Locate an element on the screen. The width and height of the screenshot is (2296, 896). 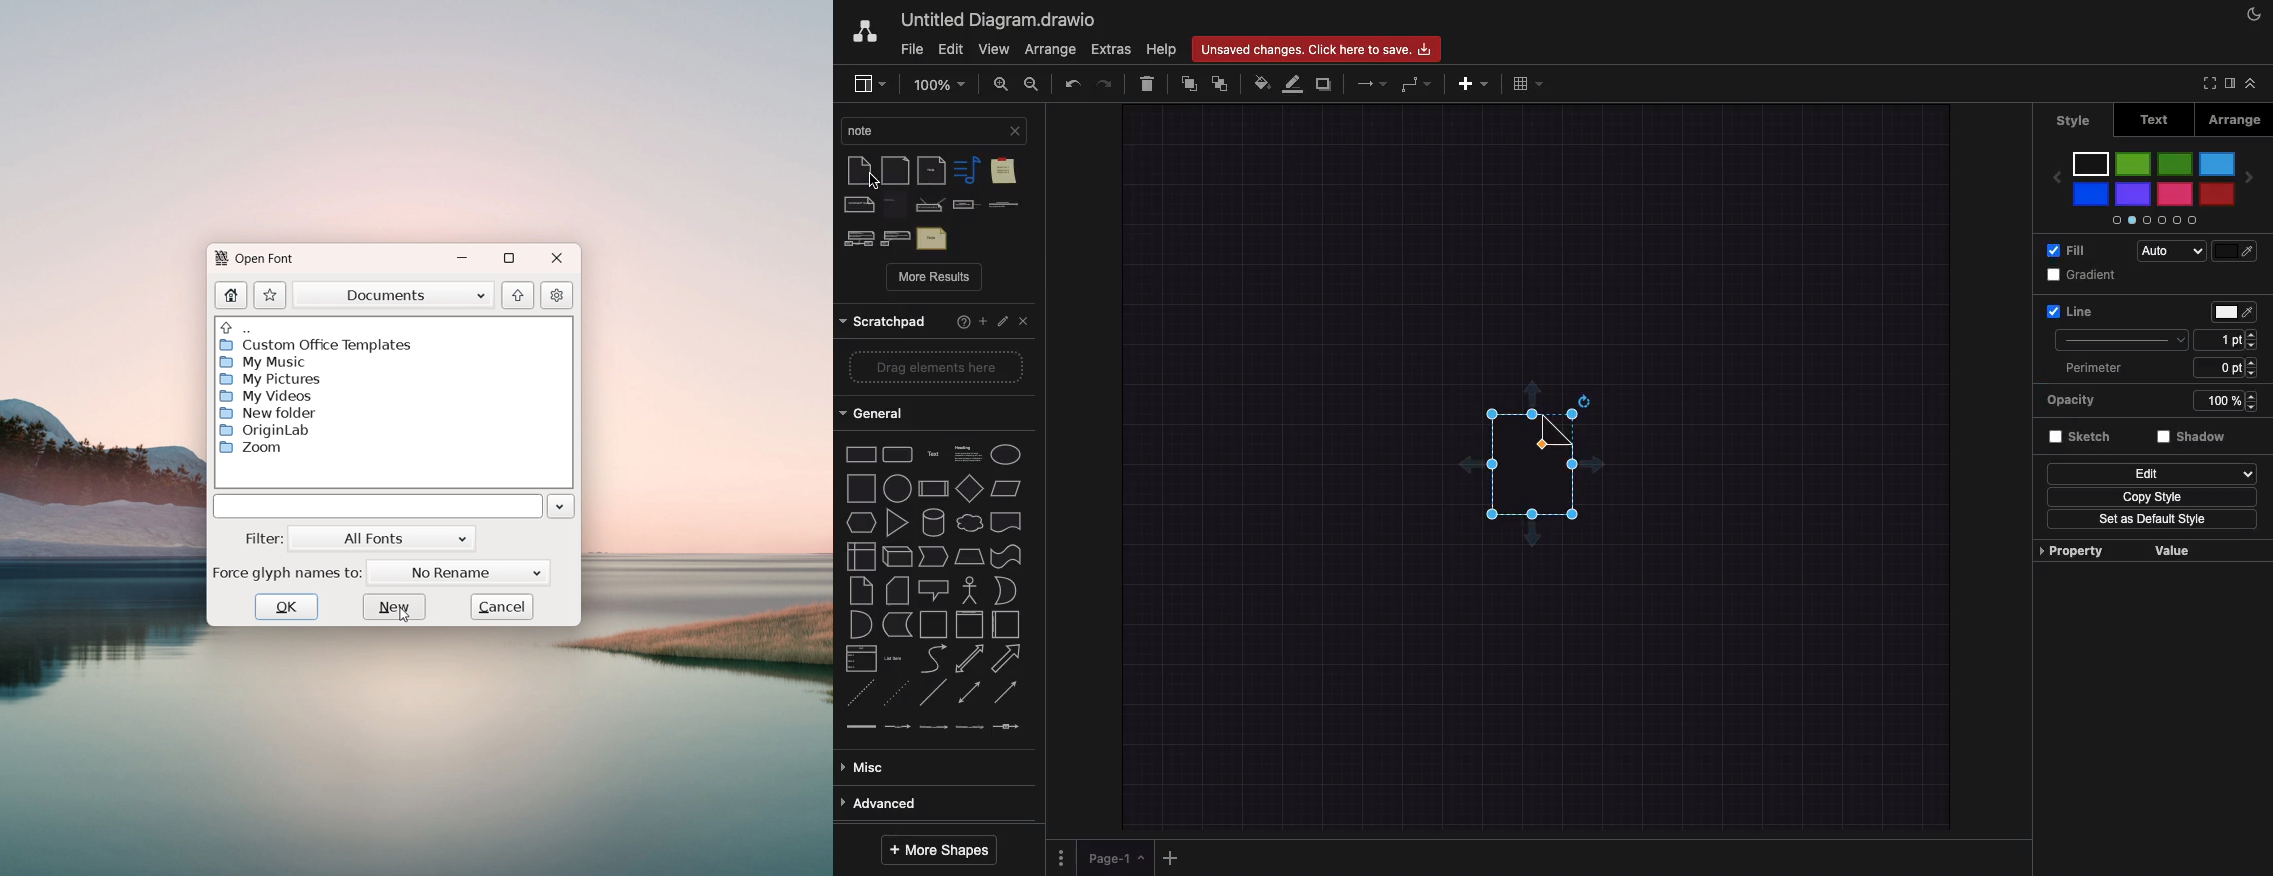
Add page is located at coordinates (1169, 859).